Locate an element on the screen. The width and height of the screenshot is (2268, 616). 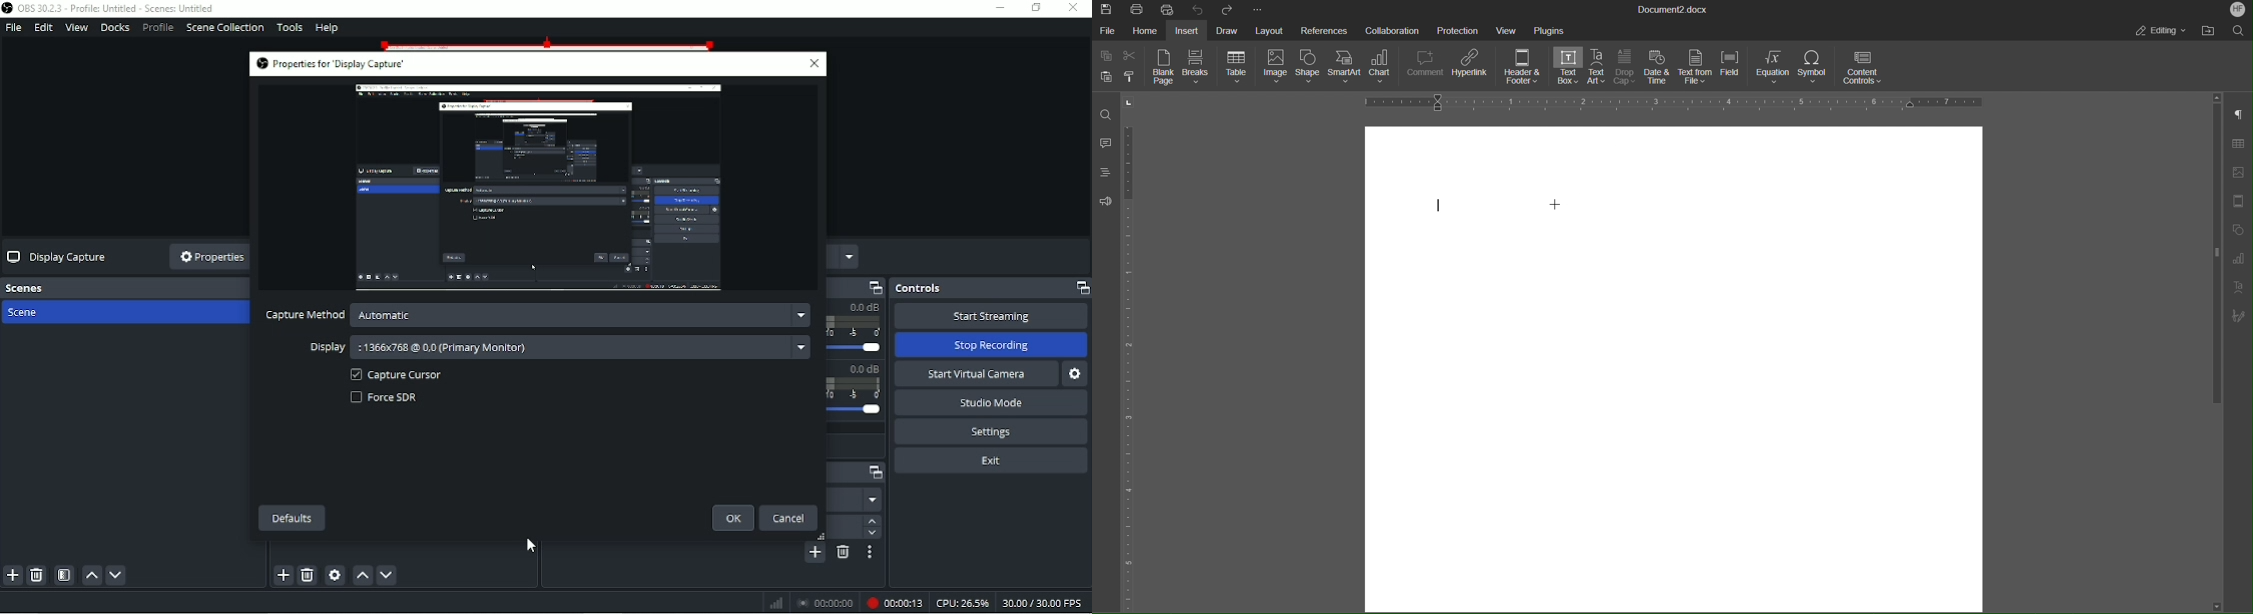
Editing is located at coordinates (2163, 32).